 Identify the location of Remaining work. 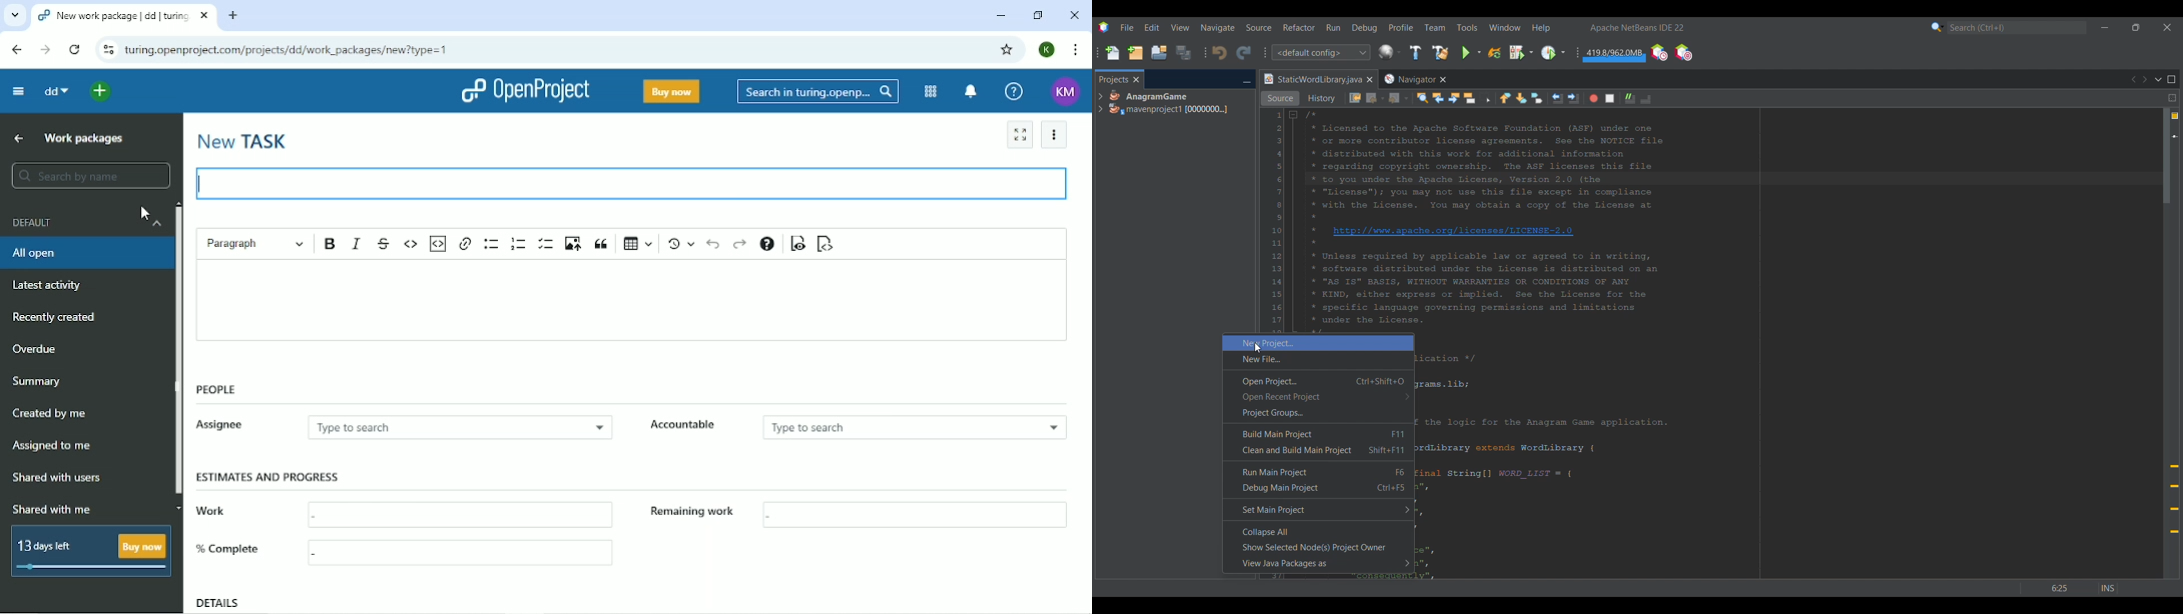
(695, 516).